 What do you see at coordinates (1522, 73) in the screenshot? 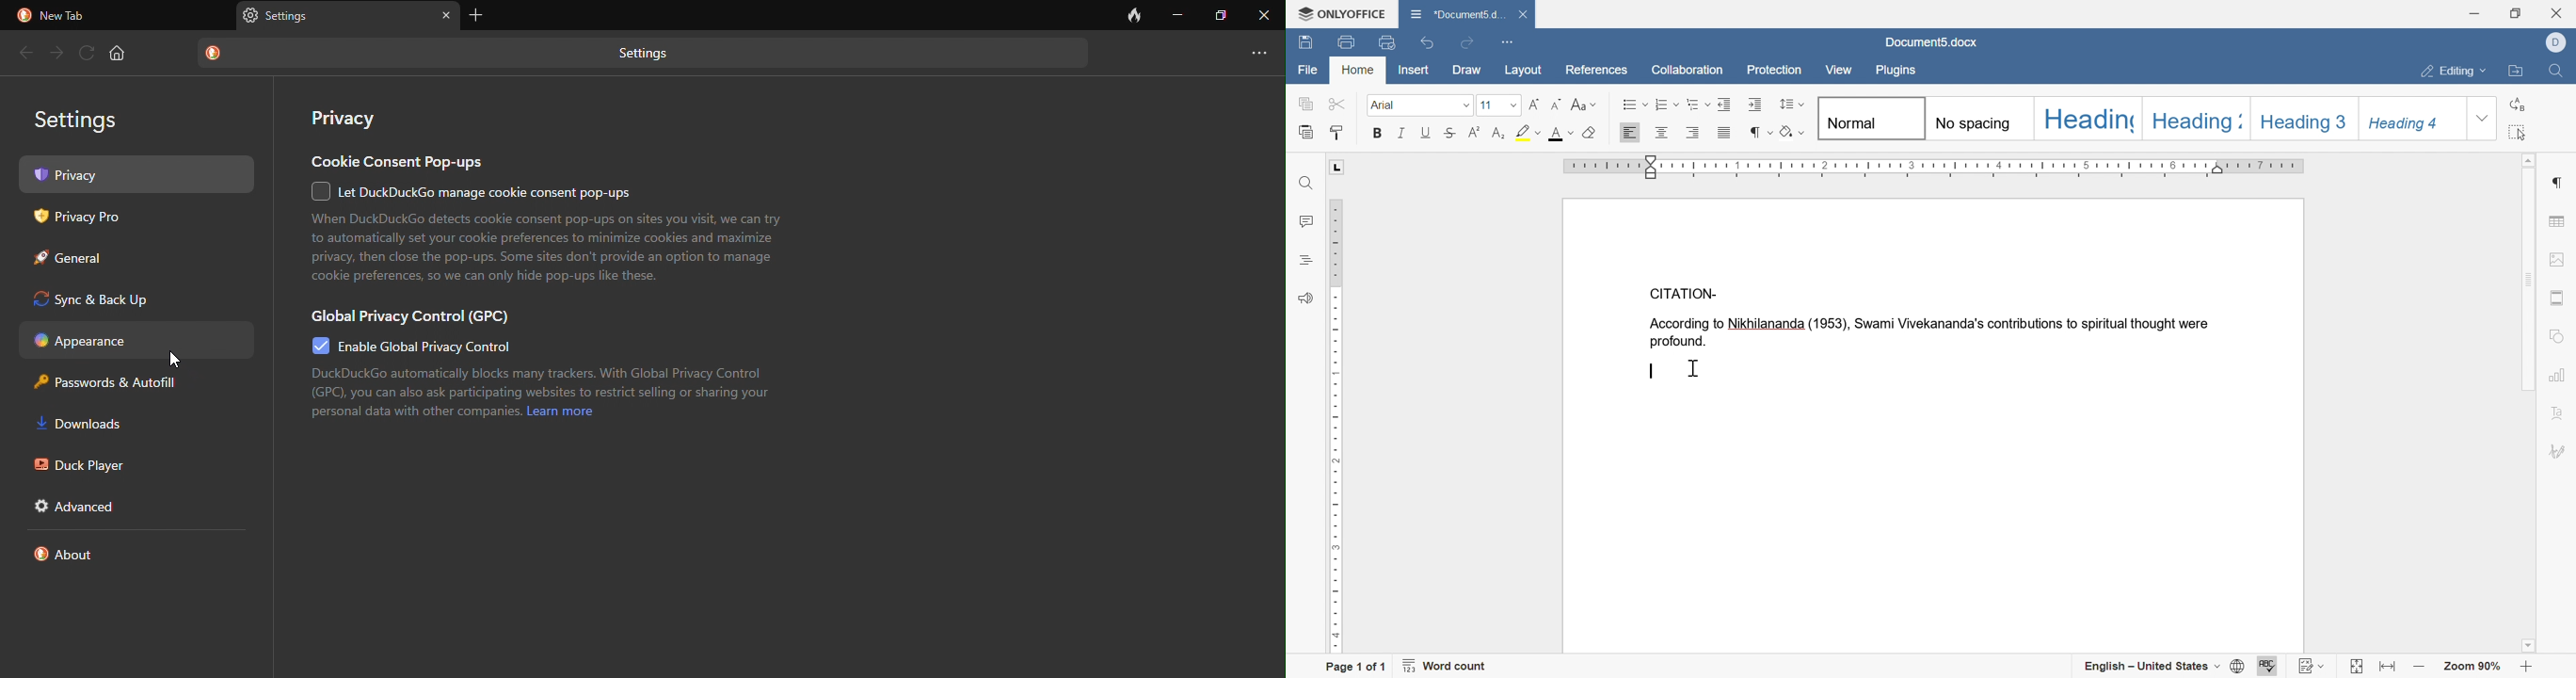
I see `layout` at bounding box center [1522, 73].